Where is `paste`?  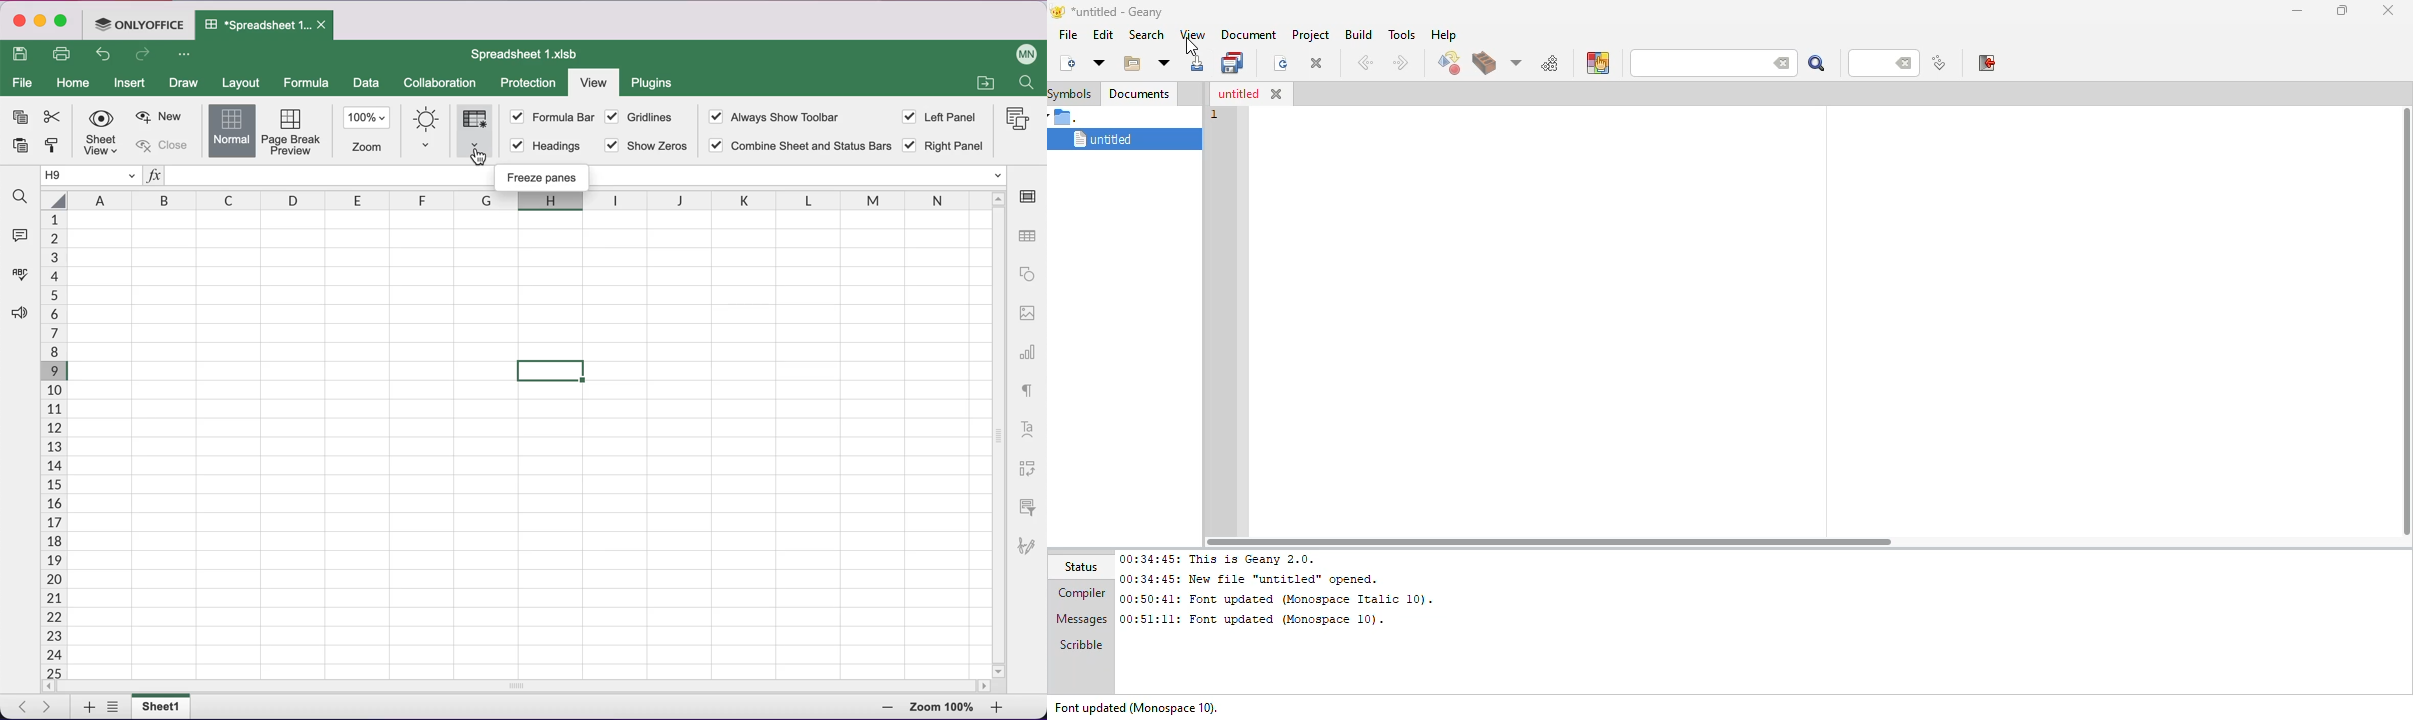
paste is located at coordinates (22, 145).